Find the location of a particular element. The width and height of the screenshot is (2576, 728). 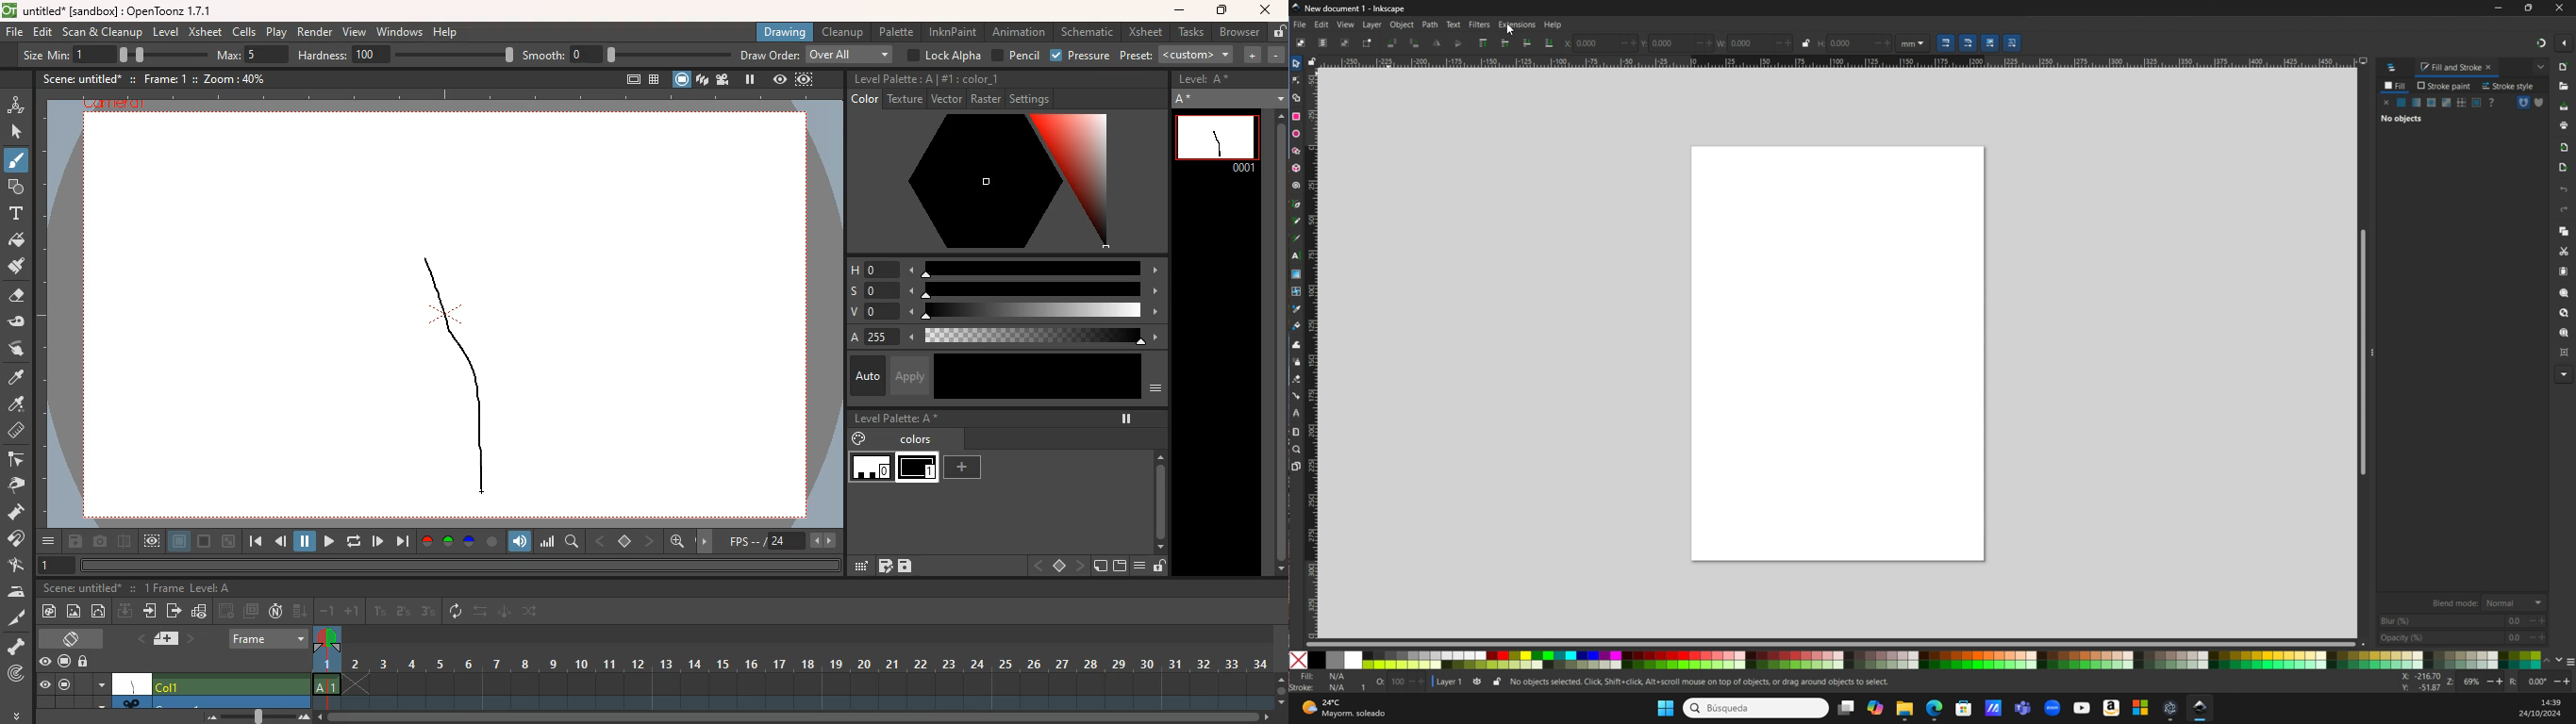

File is located at coordinates (1301, 25).